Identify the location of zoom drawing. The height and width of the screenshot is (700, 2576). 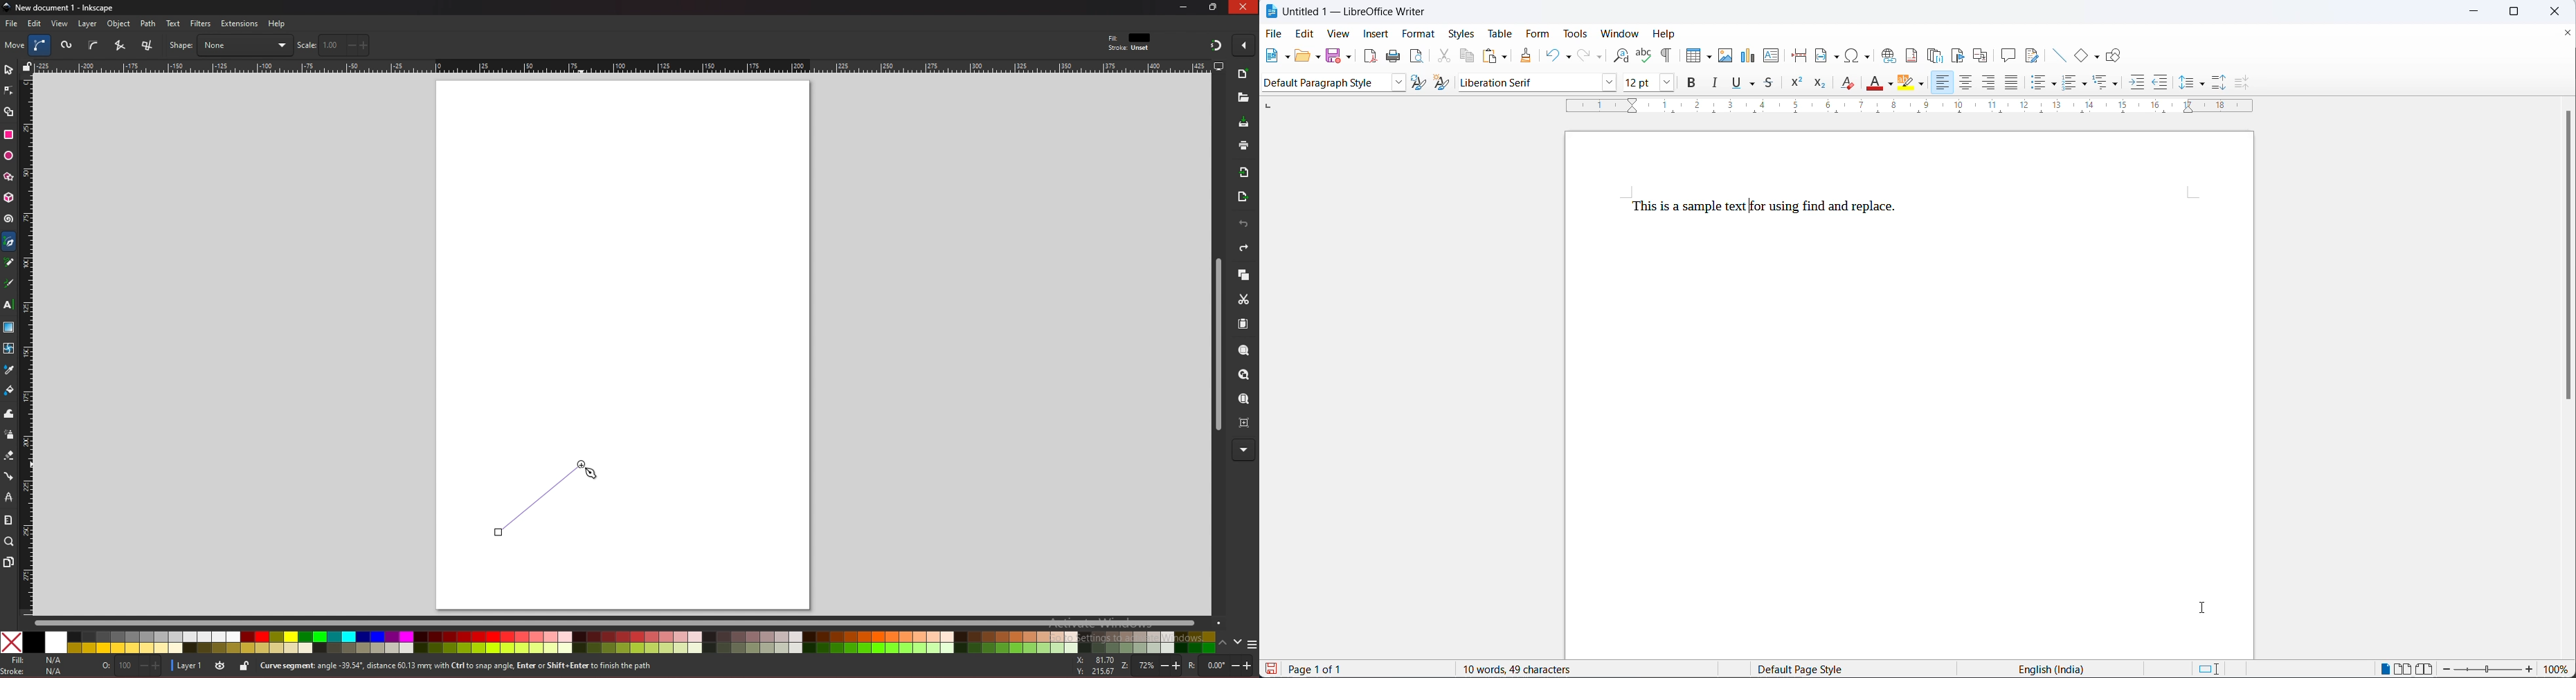
(1243, 375).